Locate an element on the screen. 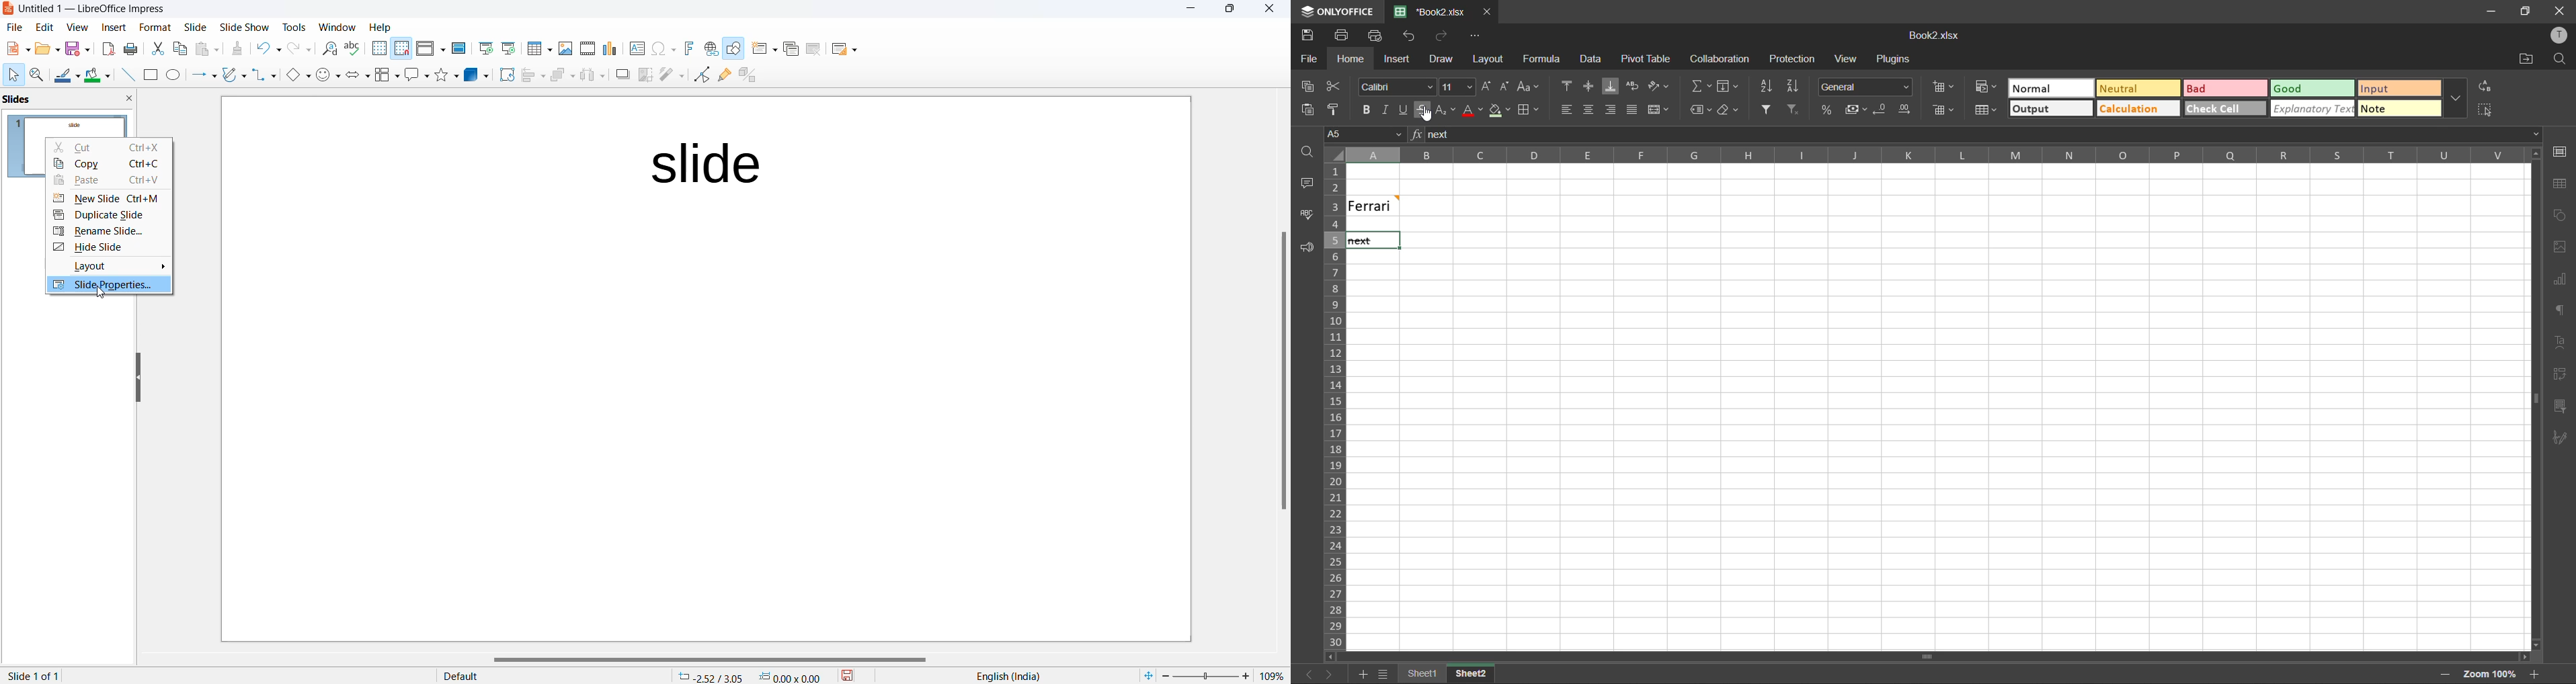 This screenshot has width=2576, height=700. find  is located at coordinates (330, 49).